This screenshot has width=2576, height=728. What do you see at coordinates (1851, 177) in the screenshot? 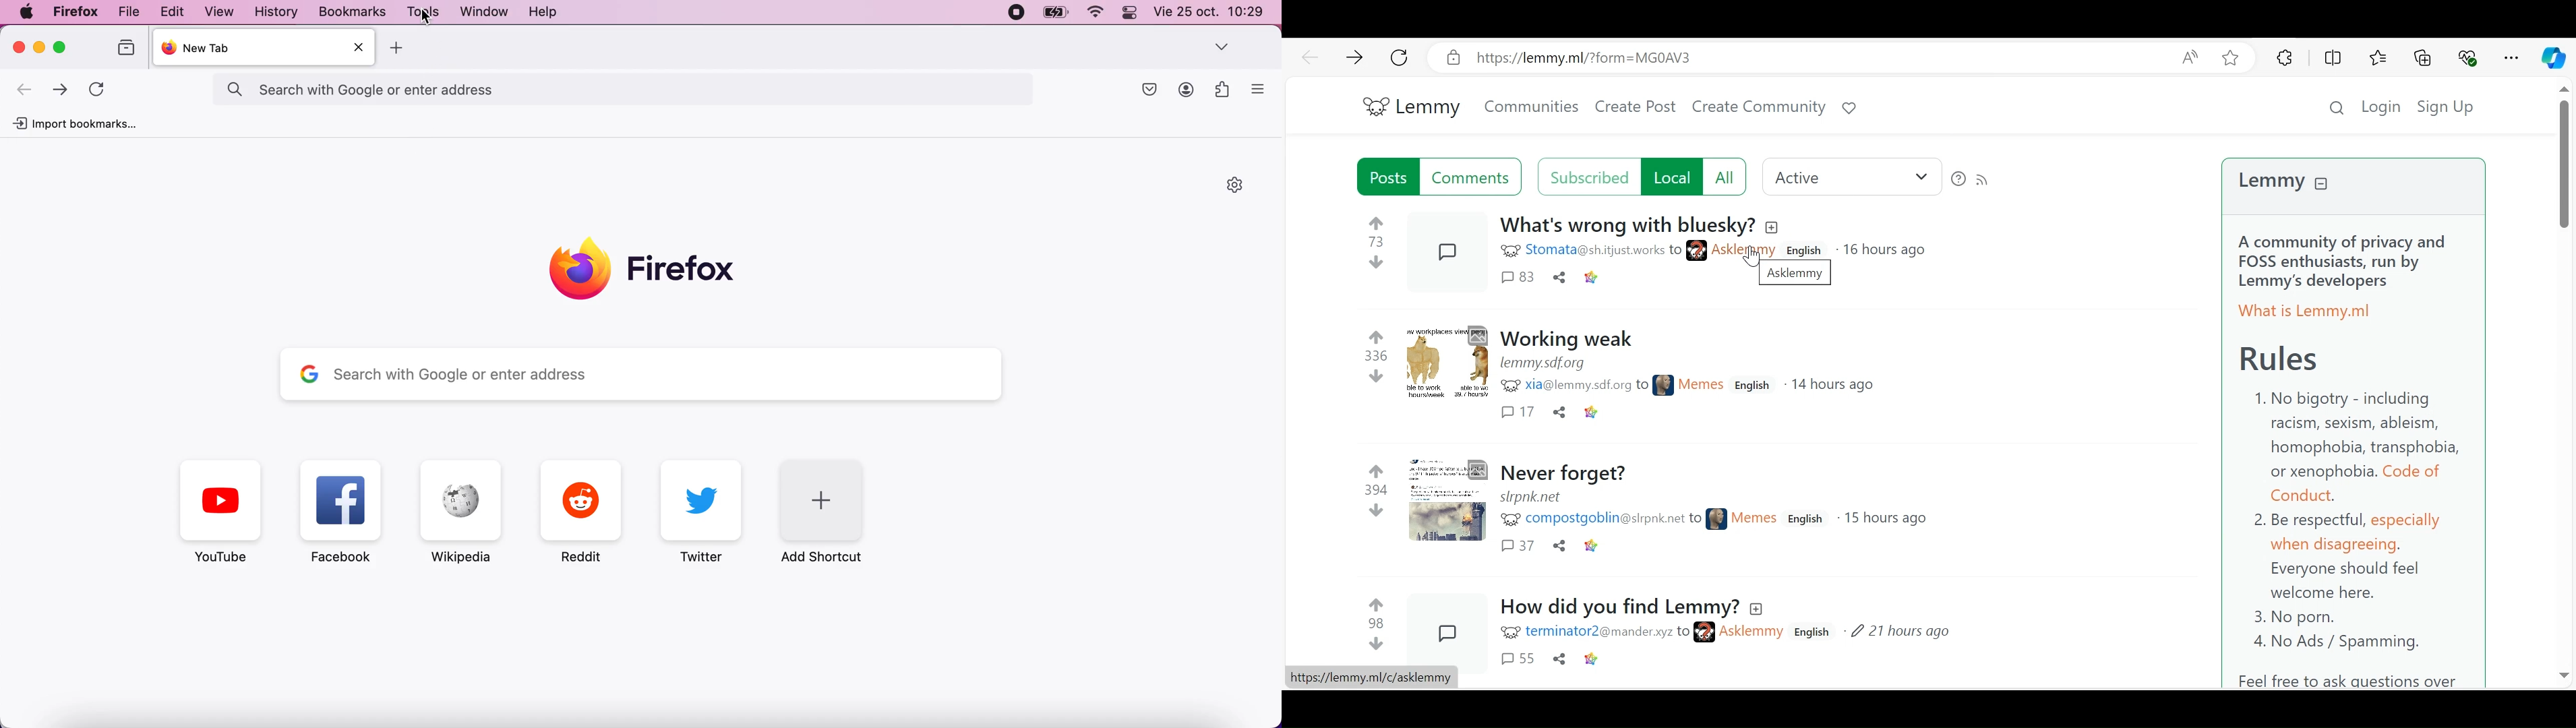
I see `Active` at bounding box center [1851, 177].